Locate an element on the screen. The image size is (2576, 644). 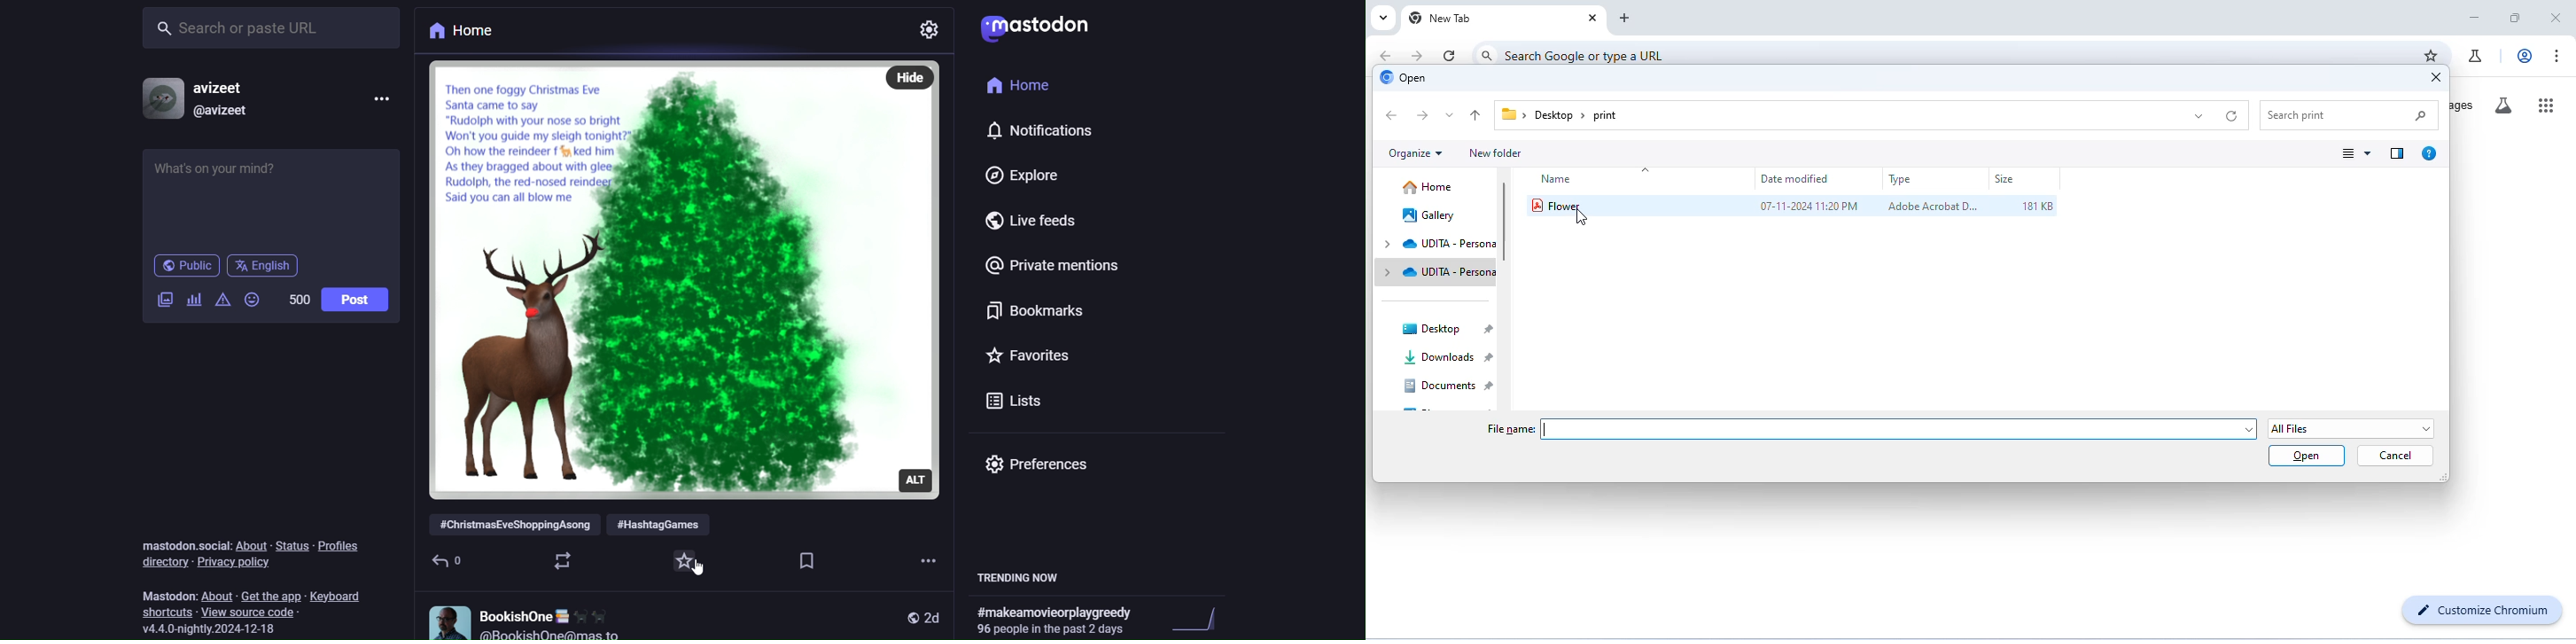
content warning is located at coordinates (226, 299).